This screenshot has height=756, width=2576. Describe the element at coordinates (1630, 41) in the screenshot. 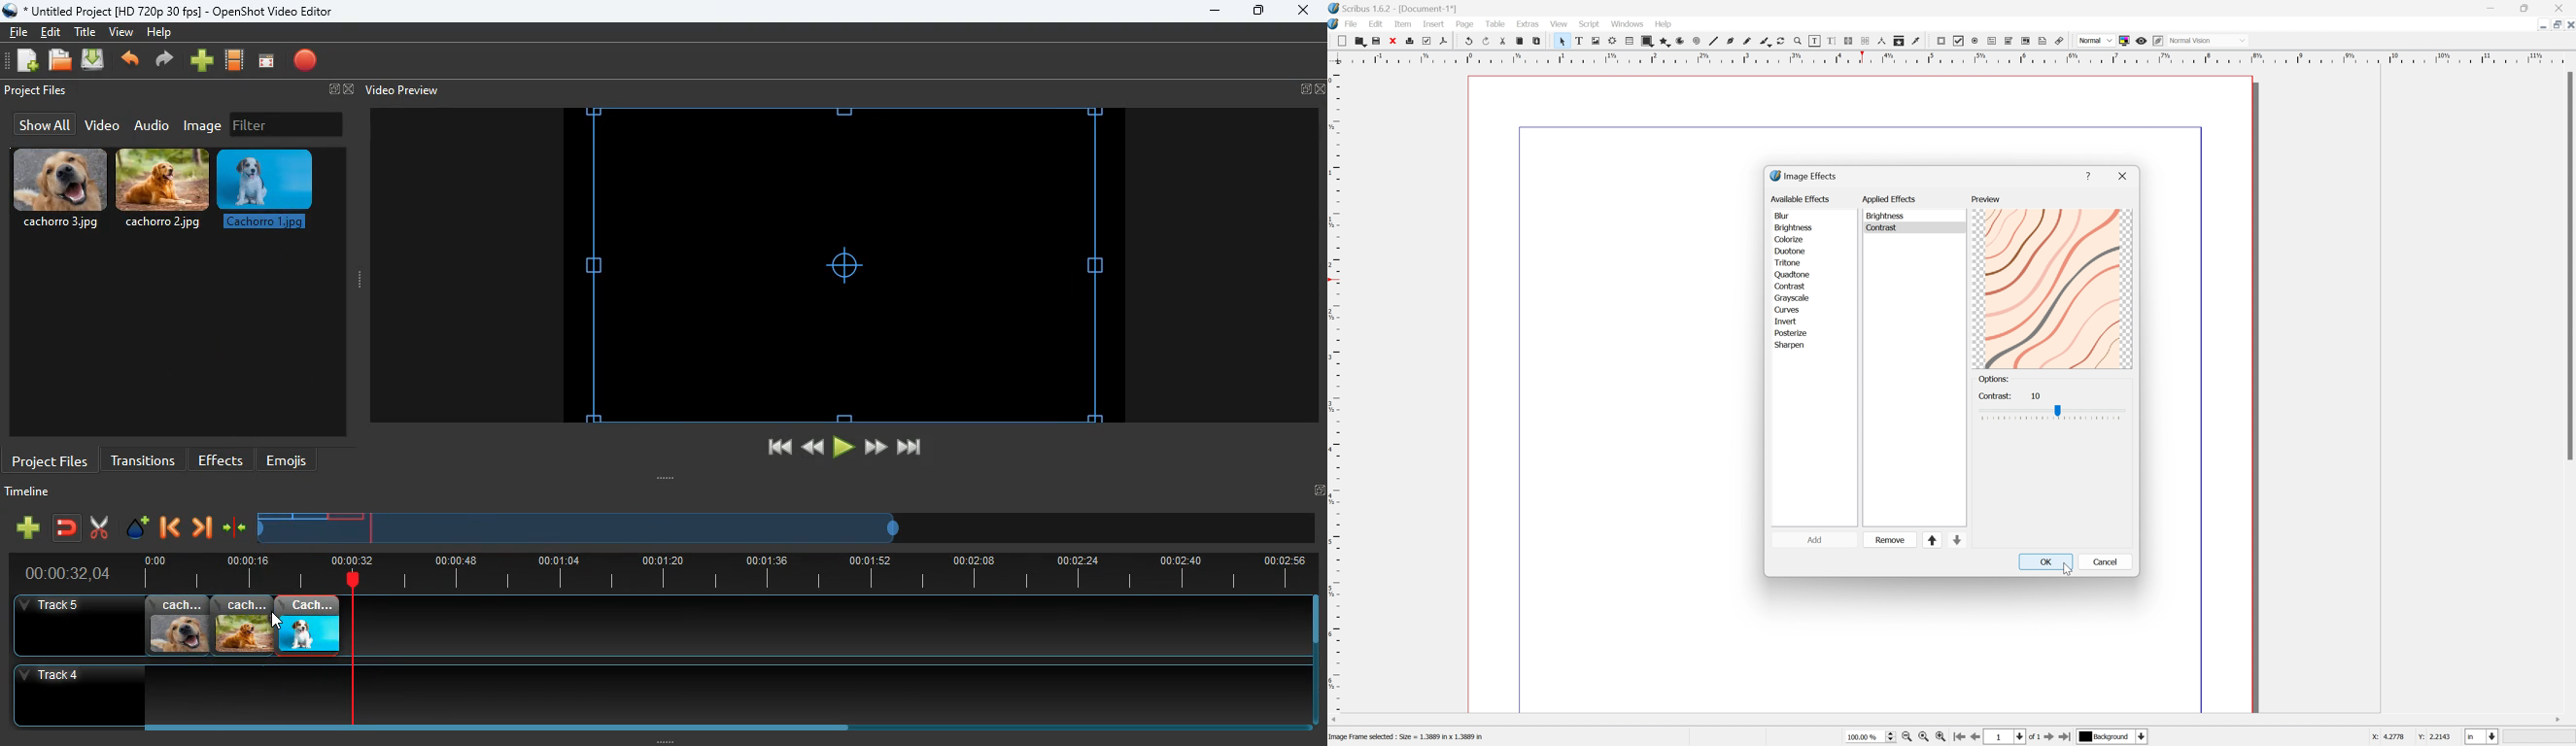

I see `Table` at that location.